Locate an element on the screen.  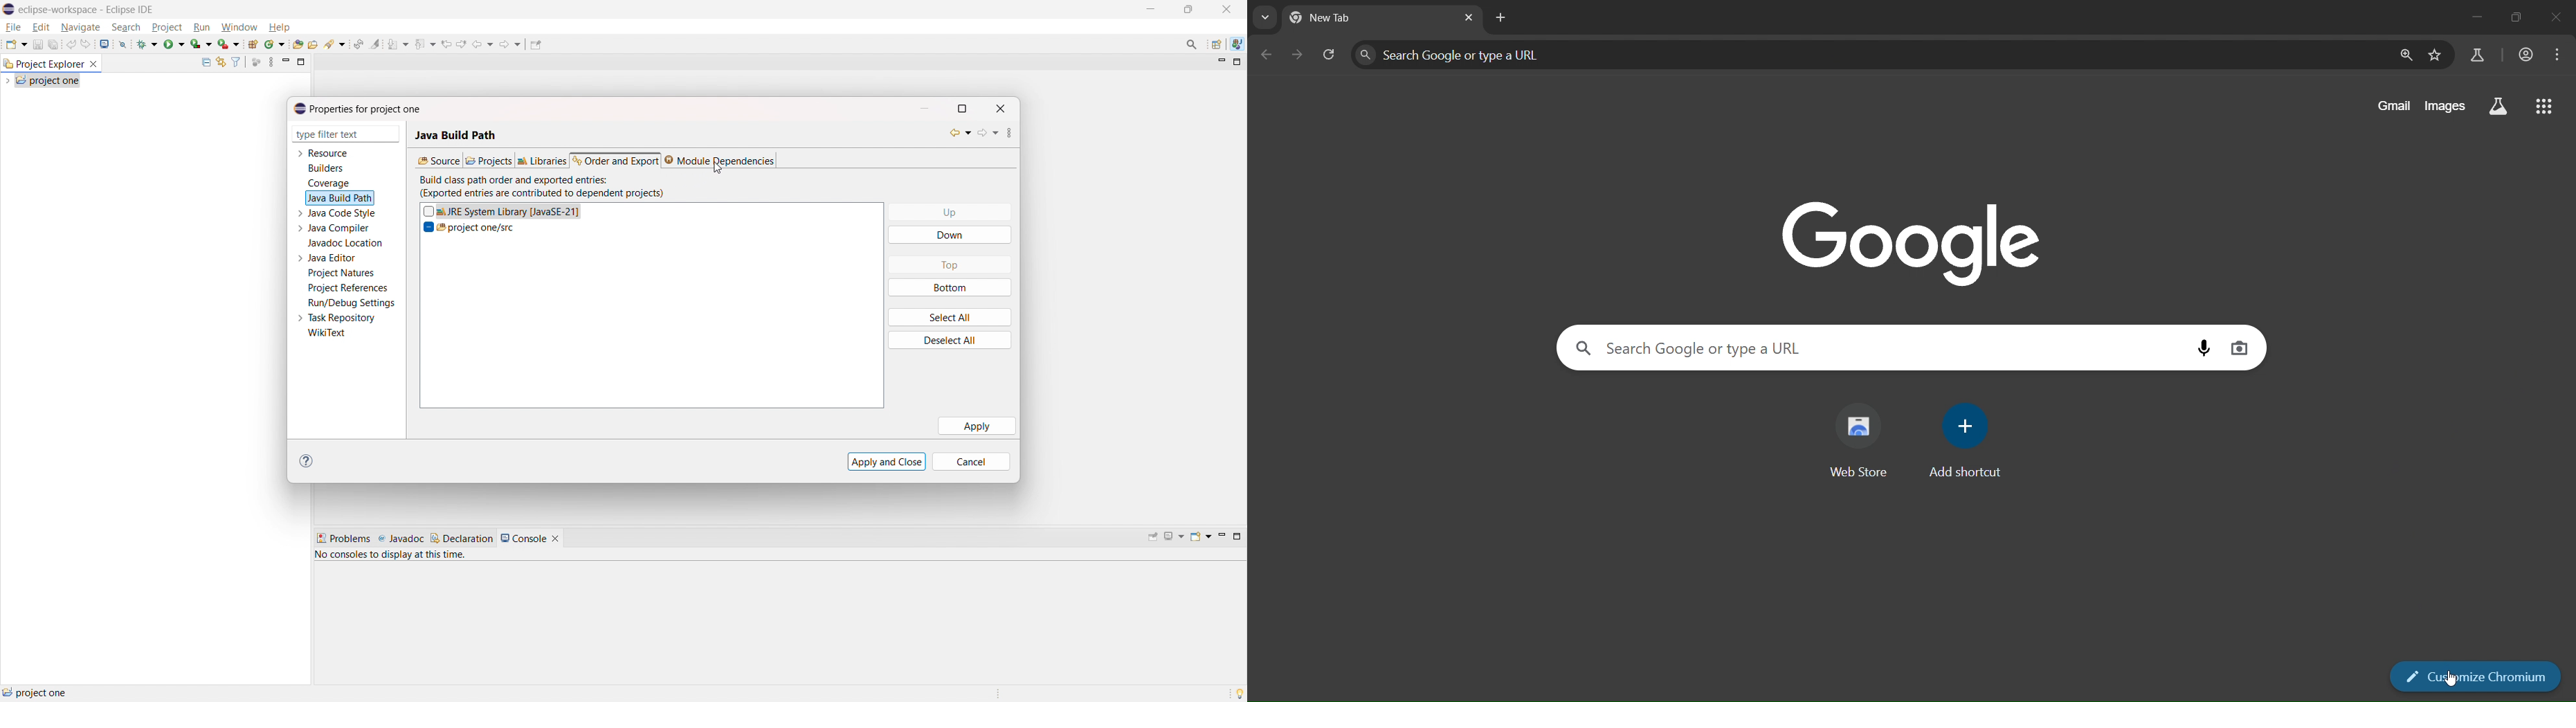
cursor is located at coordinates (719, 168).